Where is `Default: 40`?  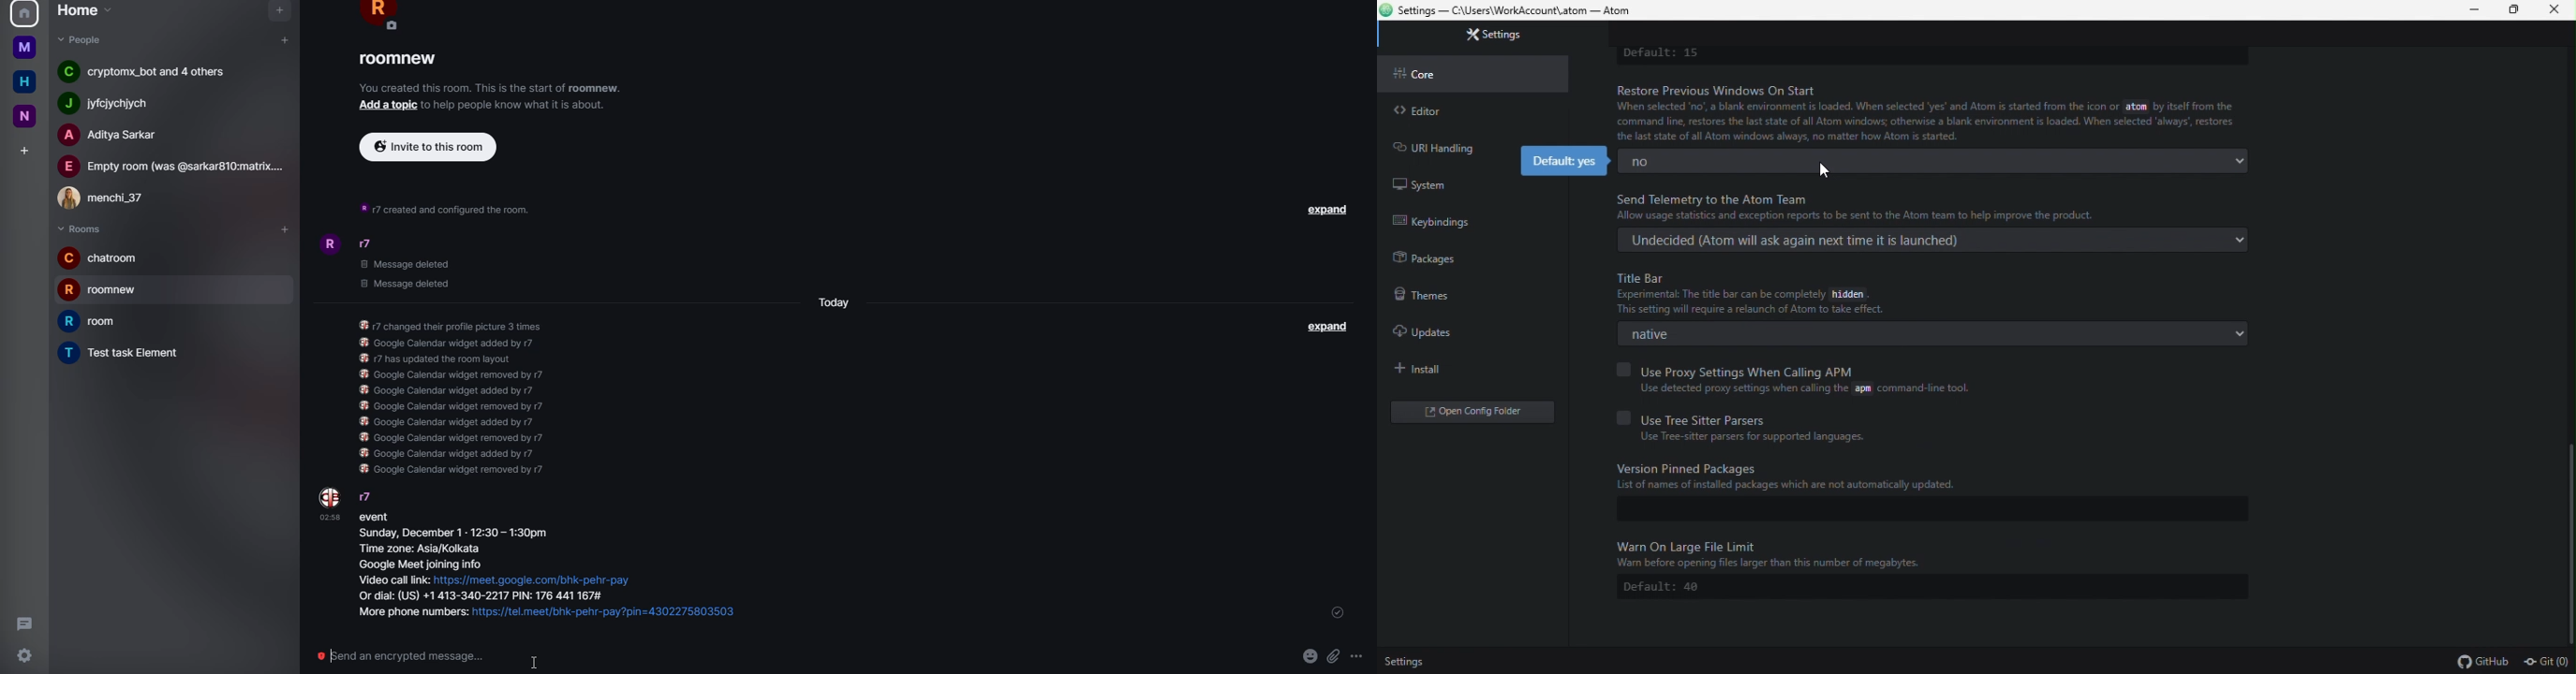 Default: 40 is located at coordinates (1673, 588).